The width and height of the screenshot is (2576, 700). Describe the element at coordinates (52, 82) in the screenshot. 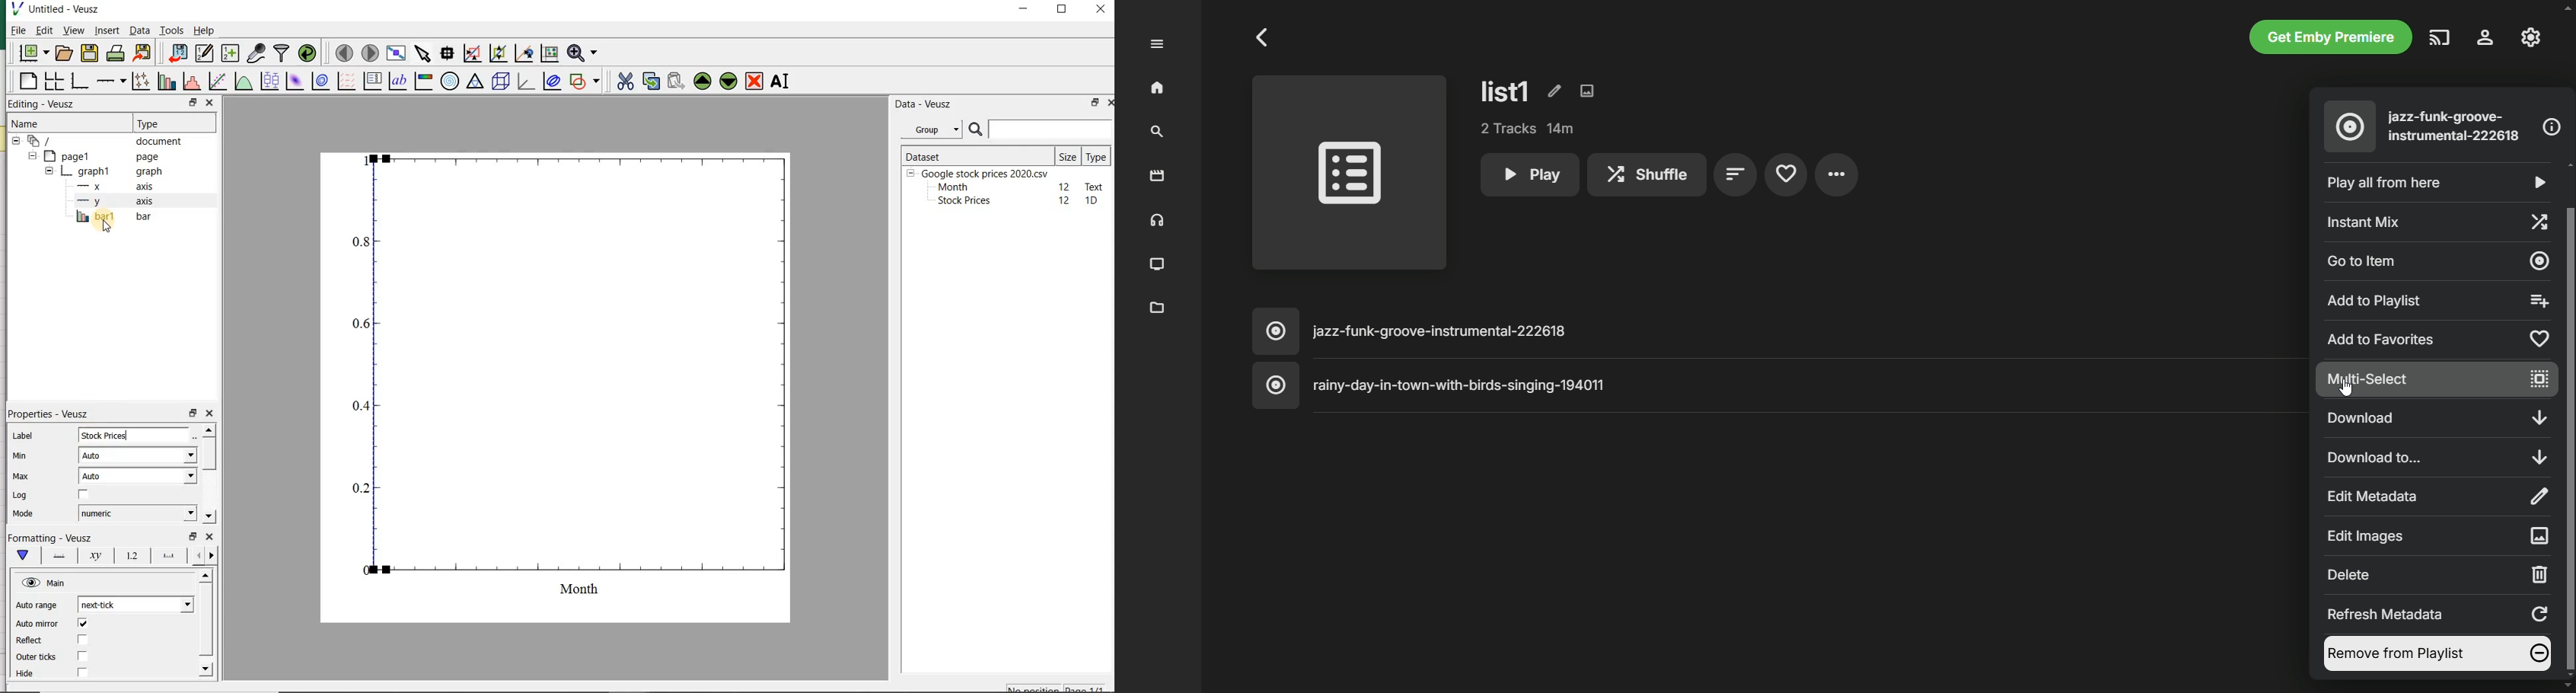

I see `arrange graphs in a grid` at that location.